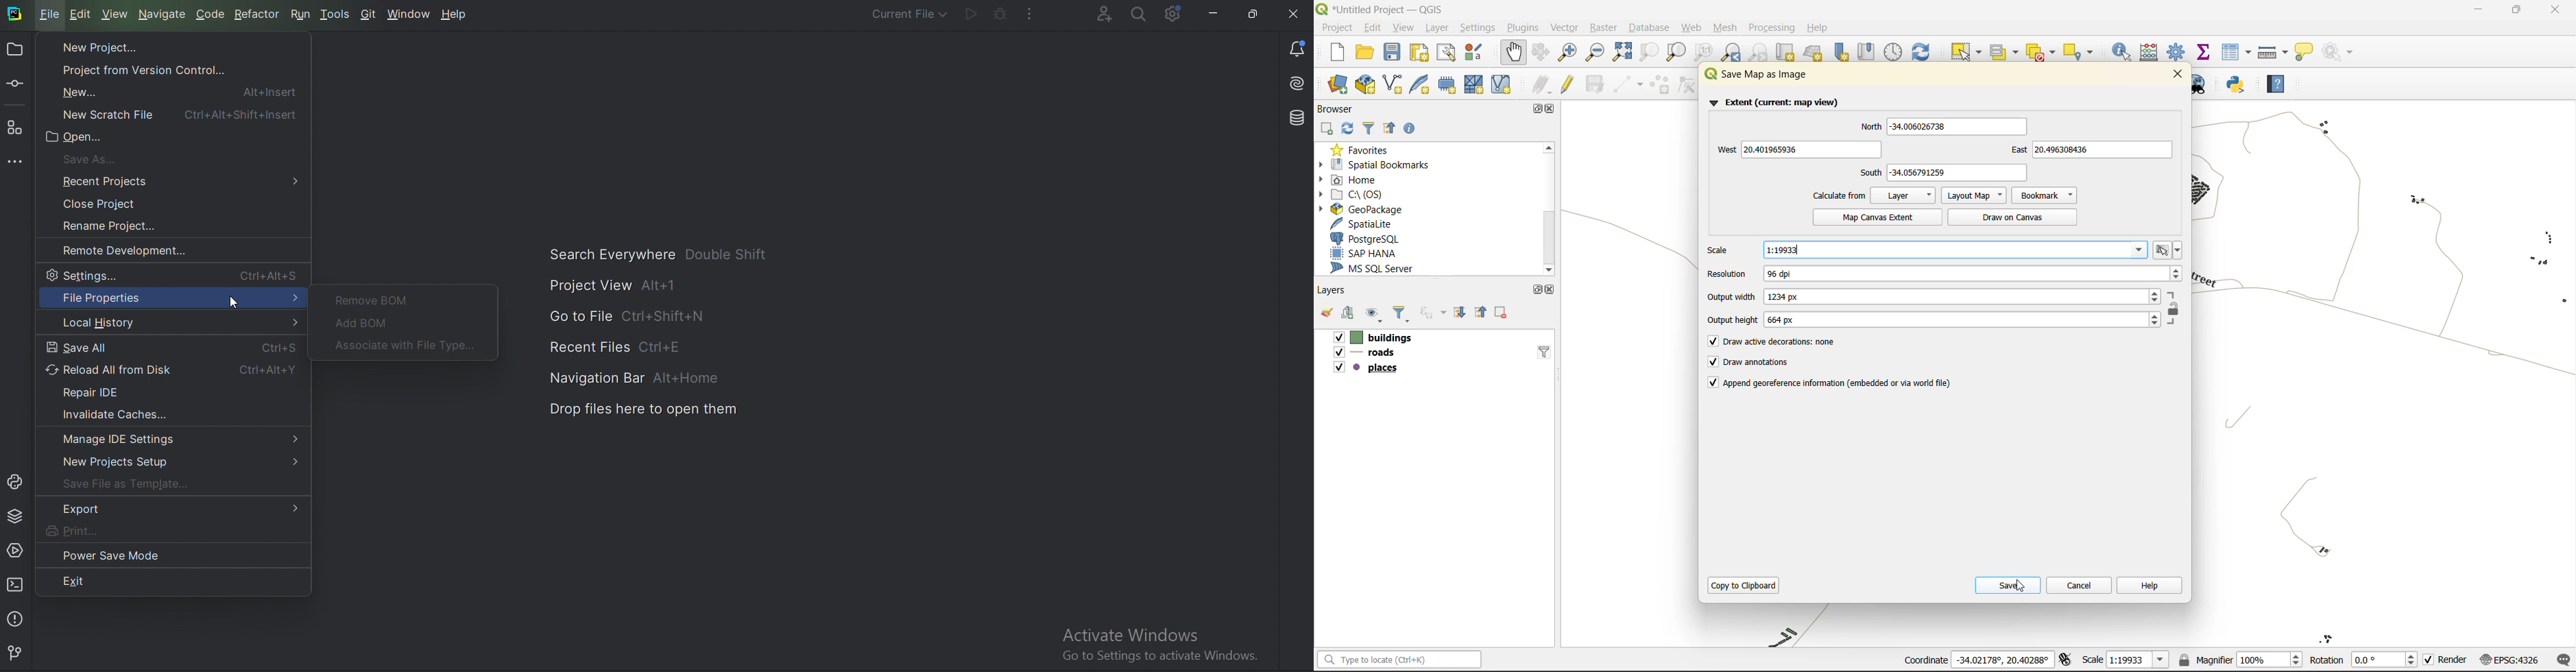 This screenshot has width=2576, height=672. Describe the element at coordinates (1389, 130) in the screenshot. I see `collapse all` at that location.